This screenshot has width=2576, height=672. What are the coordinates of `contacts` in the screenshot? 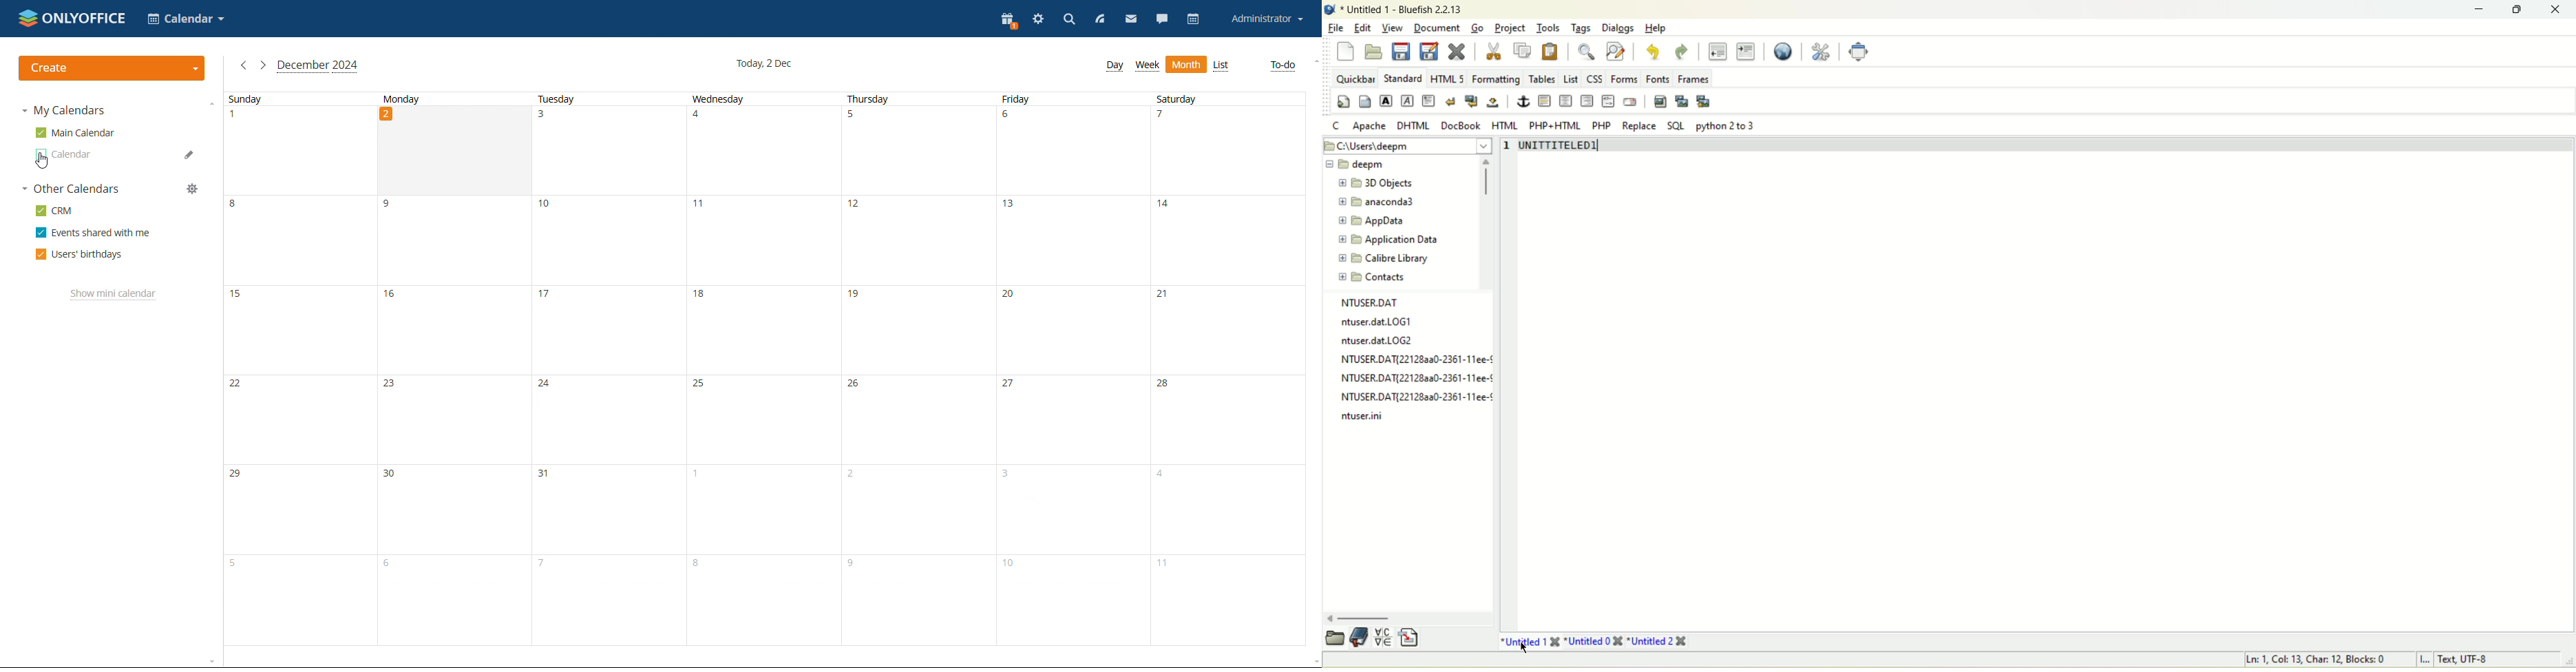 It's located at (1378, 279).